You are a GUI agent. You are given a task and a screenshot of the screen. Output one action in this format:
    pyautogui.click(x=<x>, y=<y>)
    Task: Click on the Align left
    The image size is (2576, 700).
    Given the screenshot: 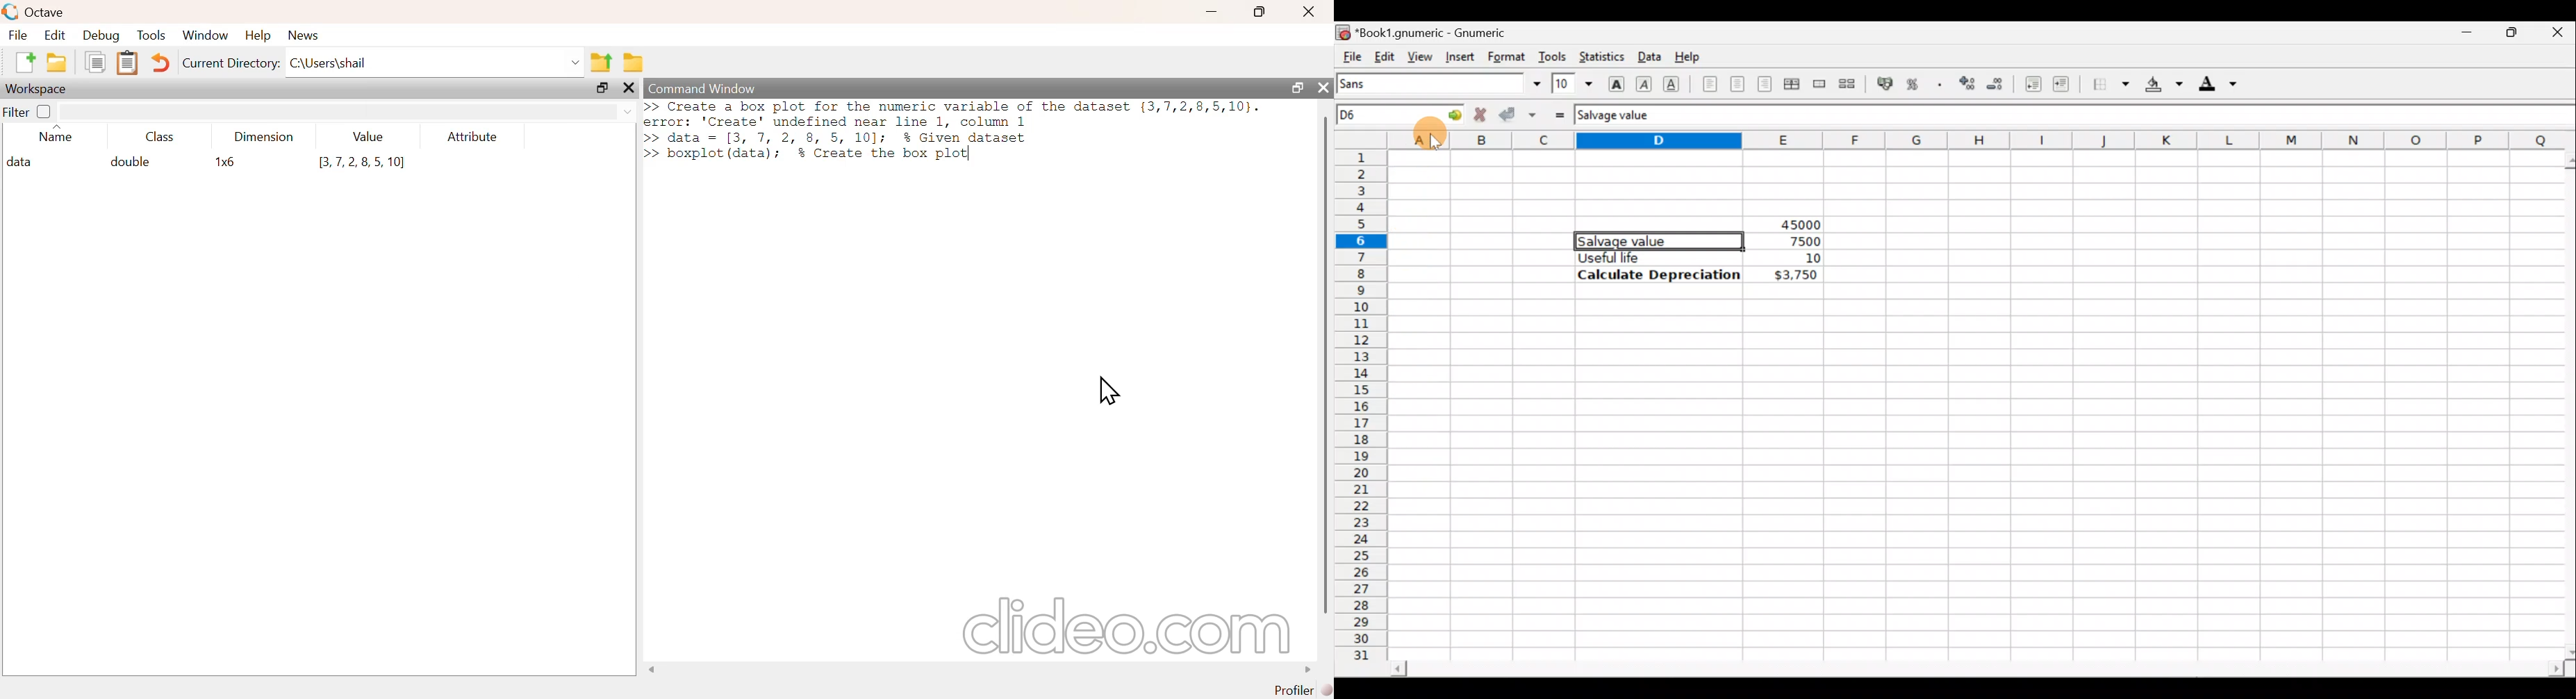 What is the action you would take?
    pyautogui.click(x=1710, y=85)
    